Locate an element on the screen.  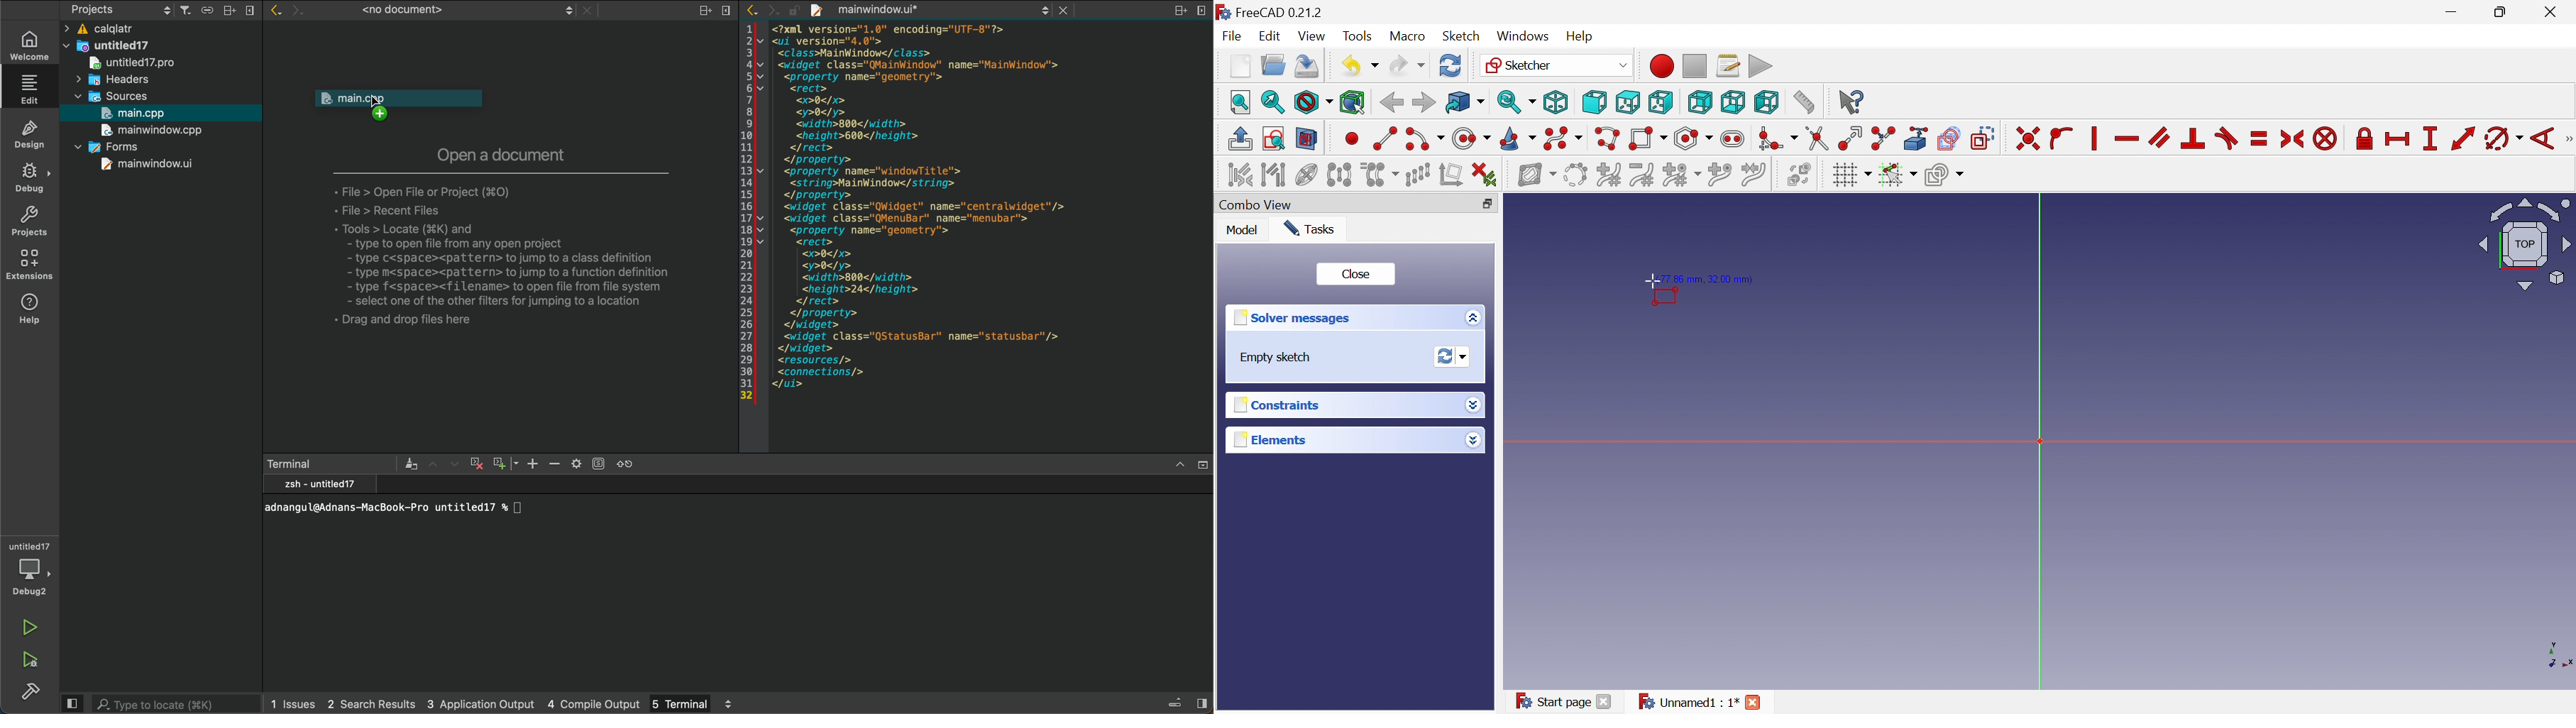
Toggle grid is located at coordinates (1851, 175).